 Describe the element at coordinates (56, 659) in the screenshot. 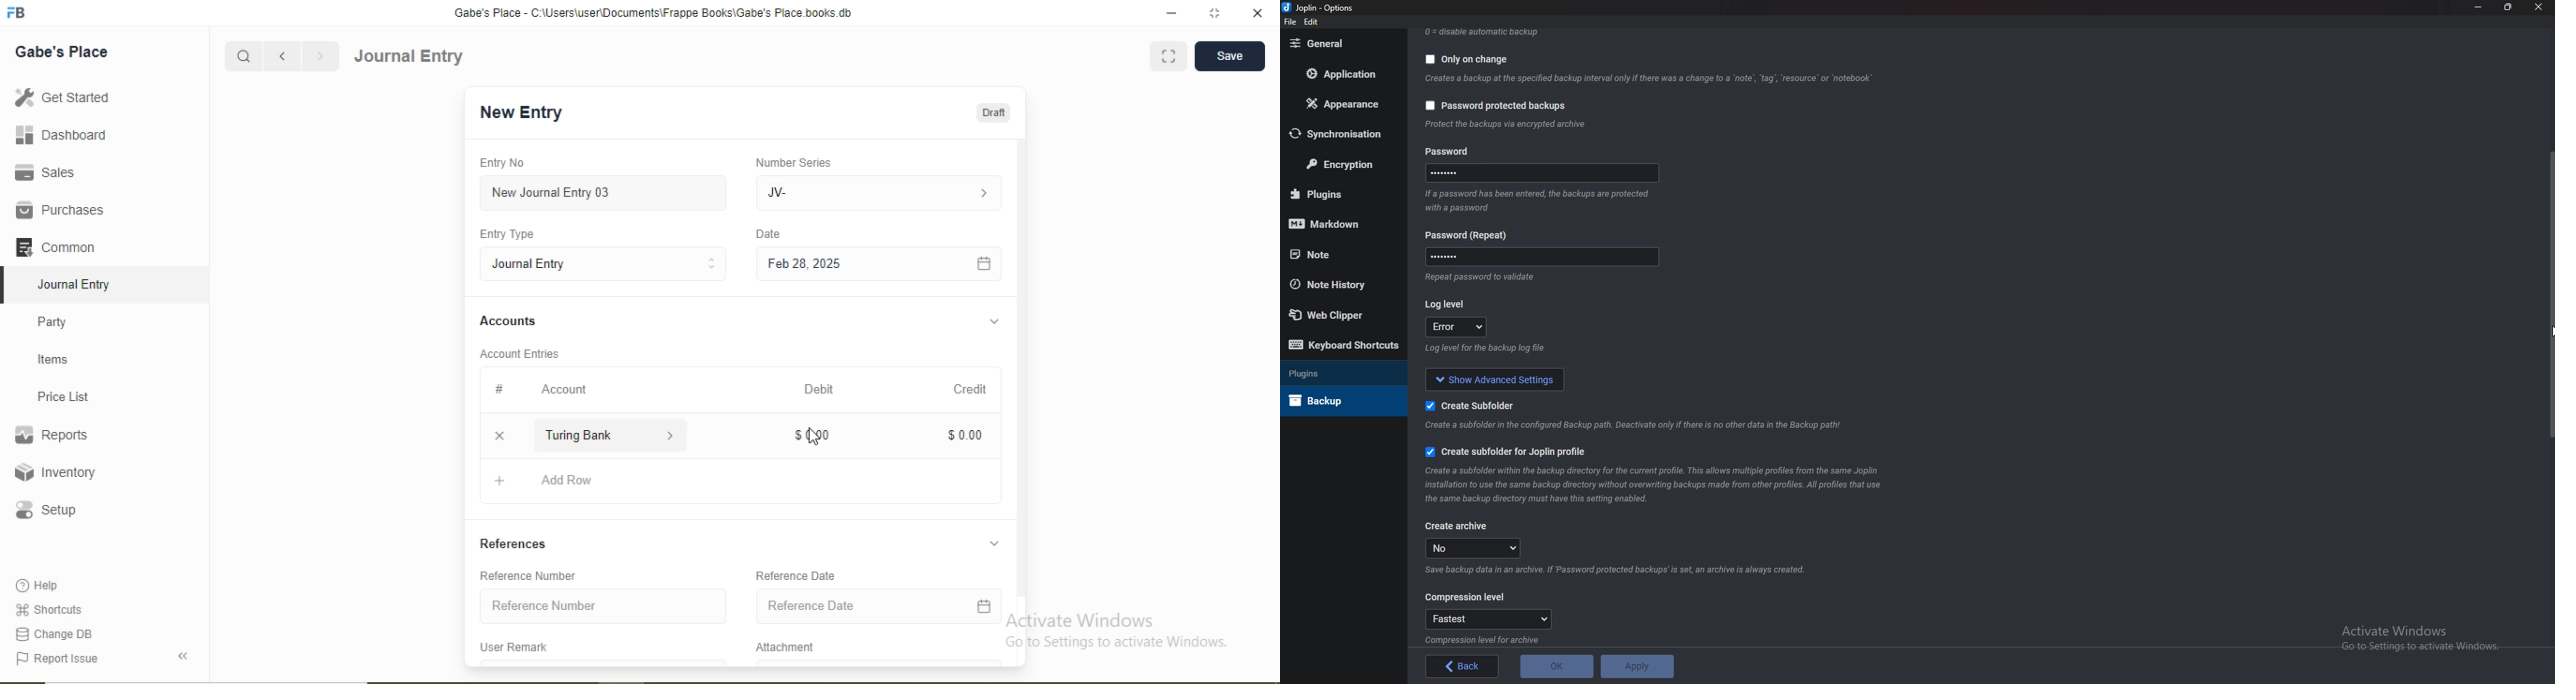

I see `Report Issue` at that location.